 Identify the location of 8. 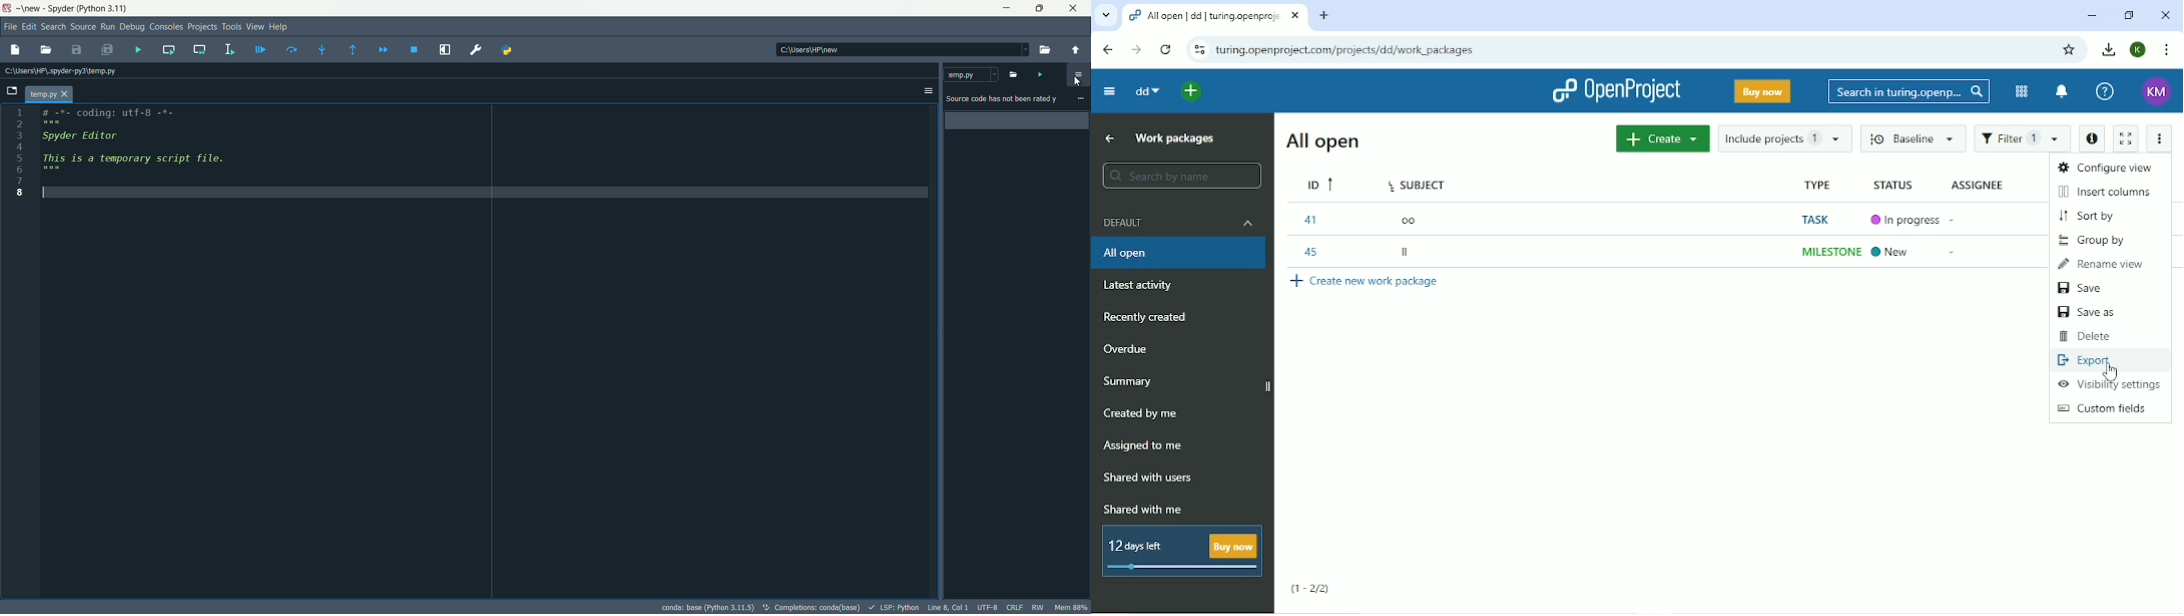
(18, 193).